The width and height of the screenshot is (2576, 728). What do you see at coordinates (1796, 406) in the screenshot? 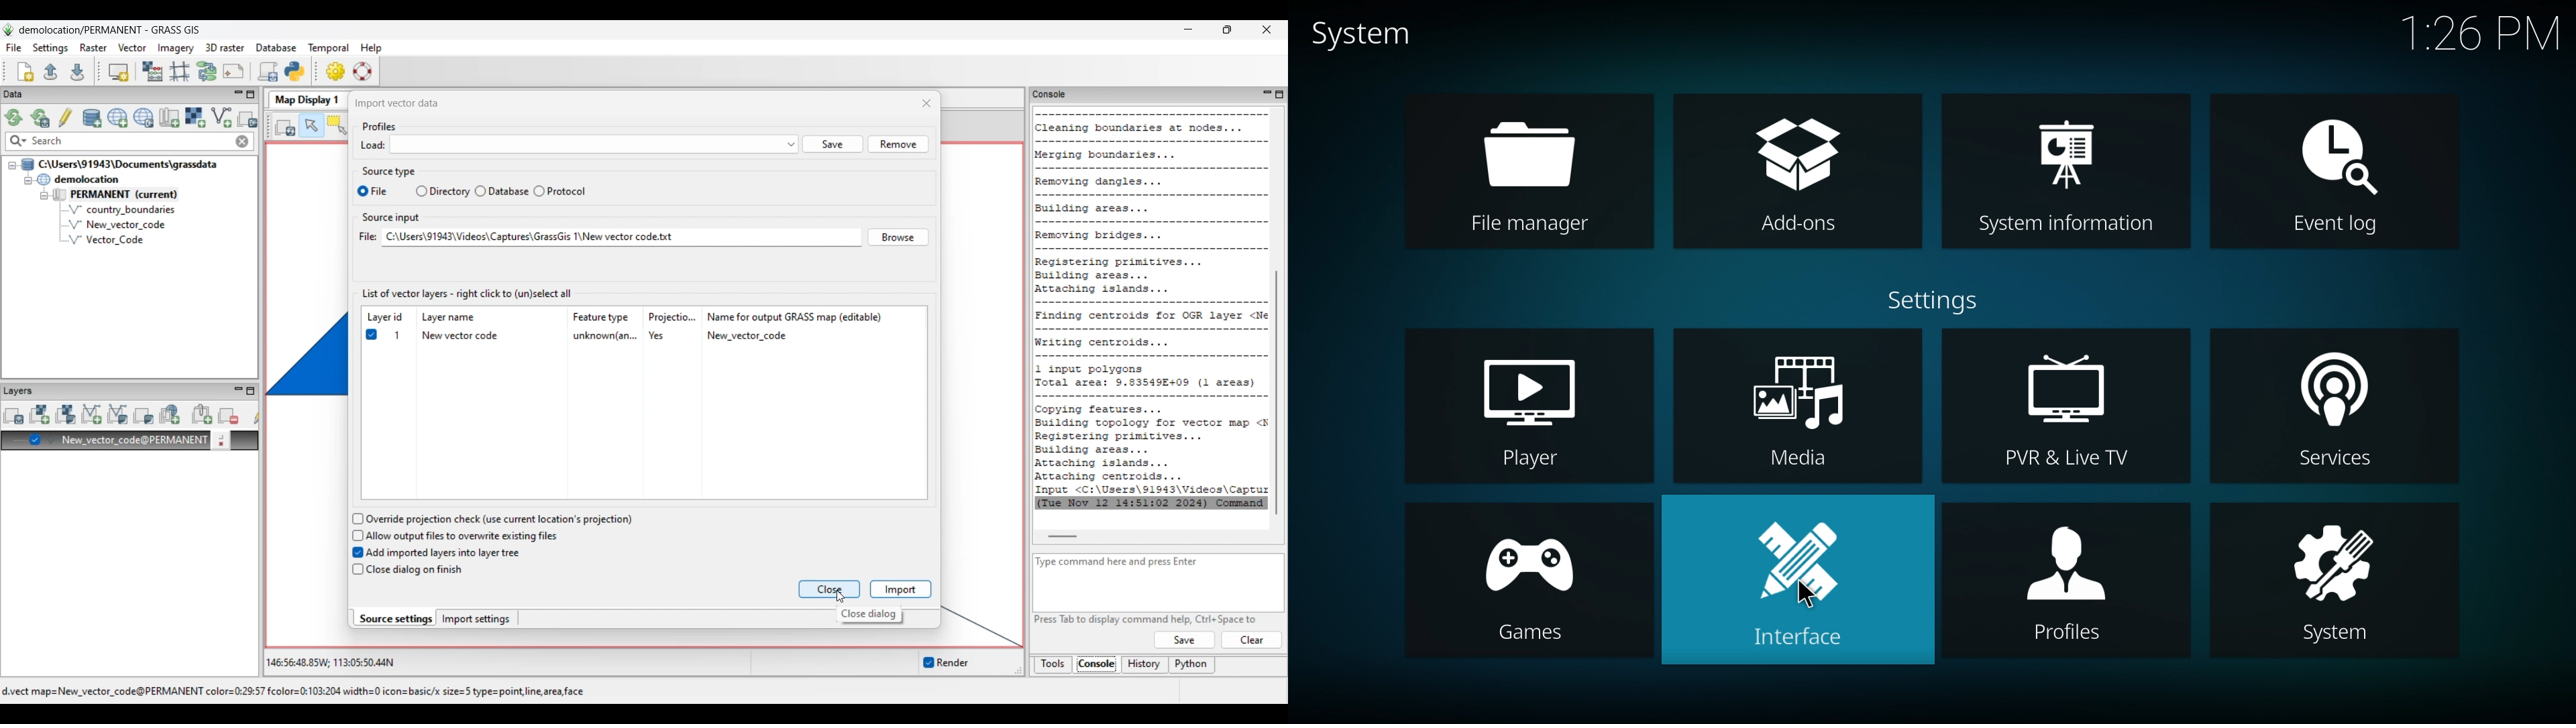
I see `media` at bounding box center [1796, 406].